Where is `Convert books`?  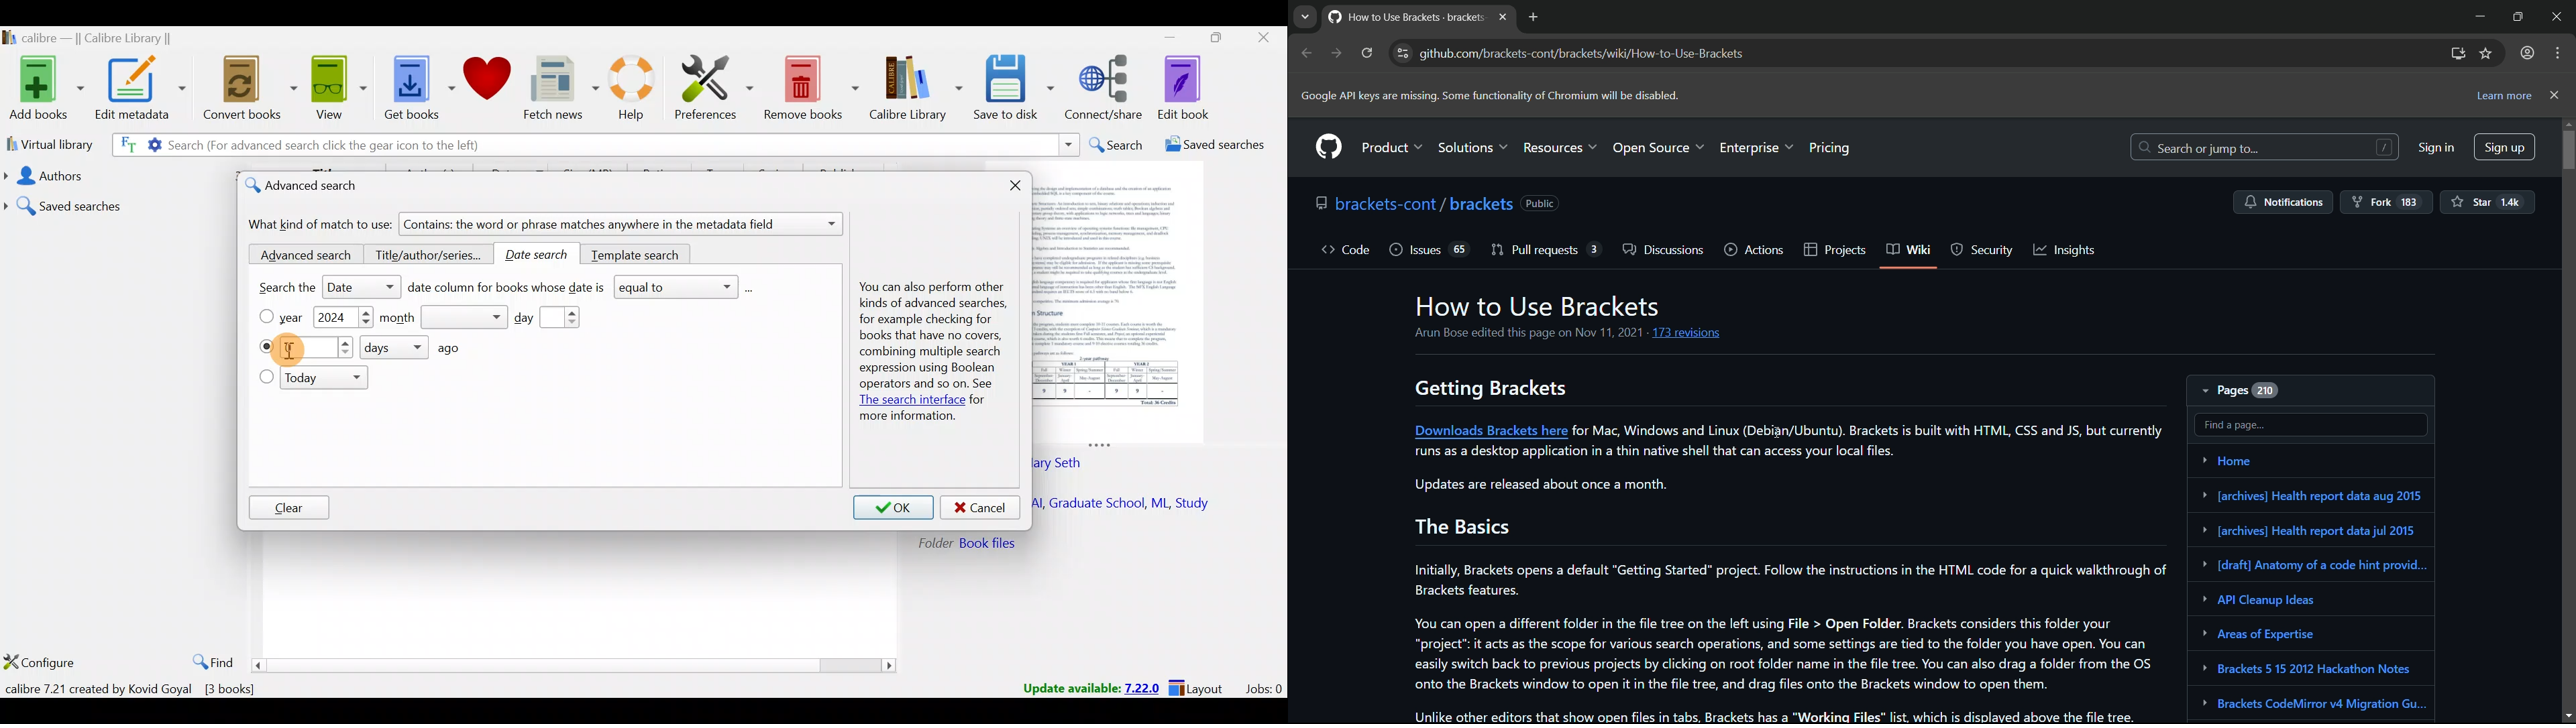
Convert books is located at coordinates (251, 92).